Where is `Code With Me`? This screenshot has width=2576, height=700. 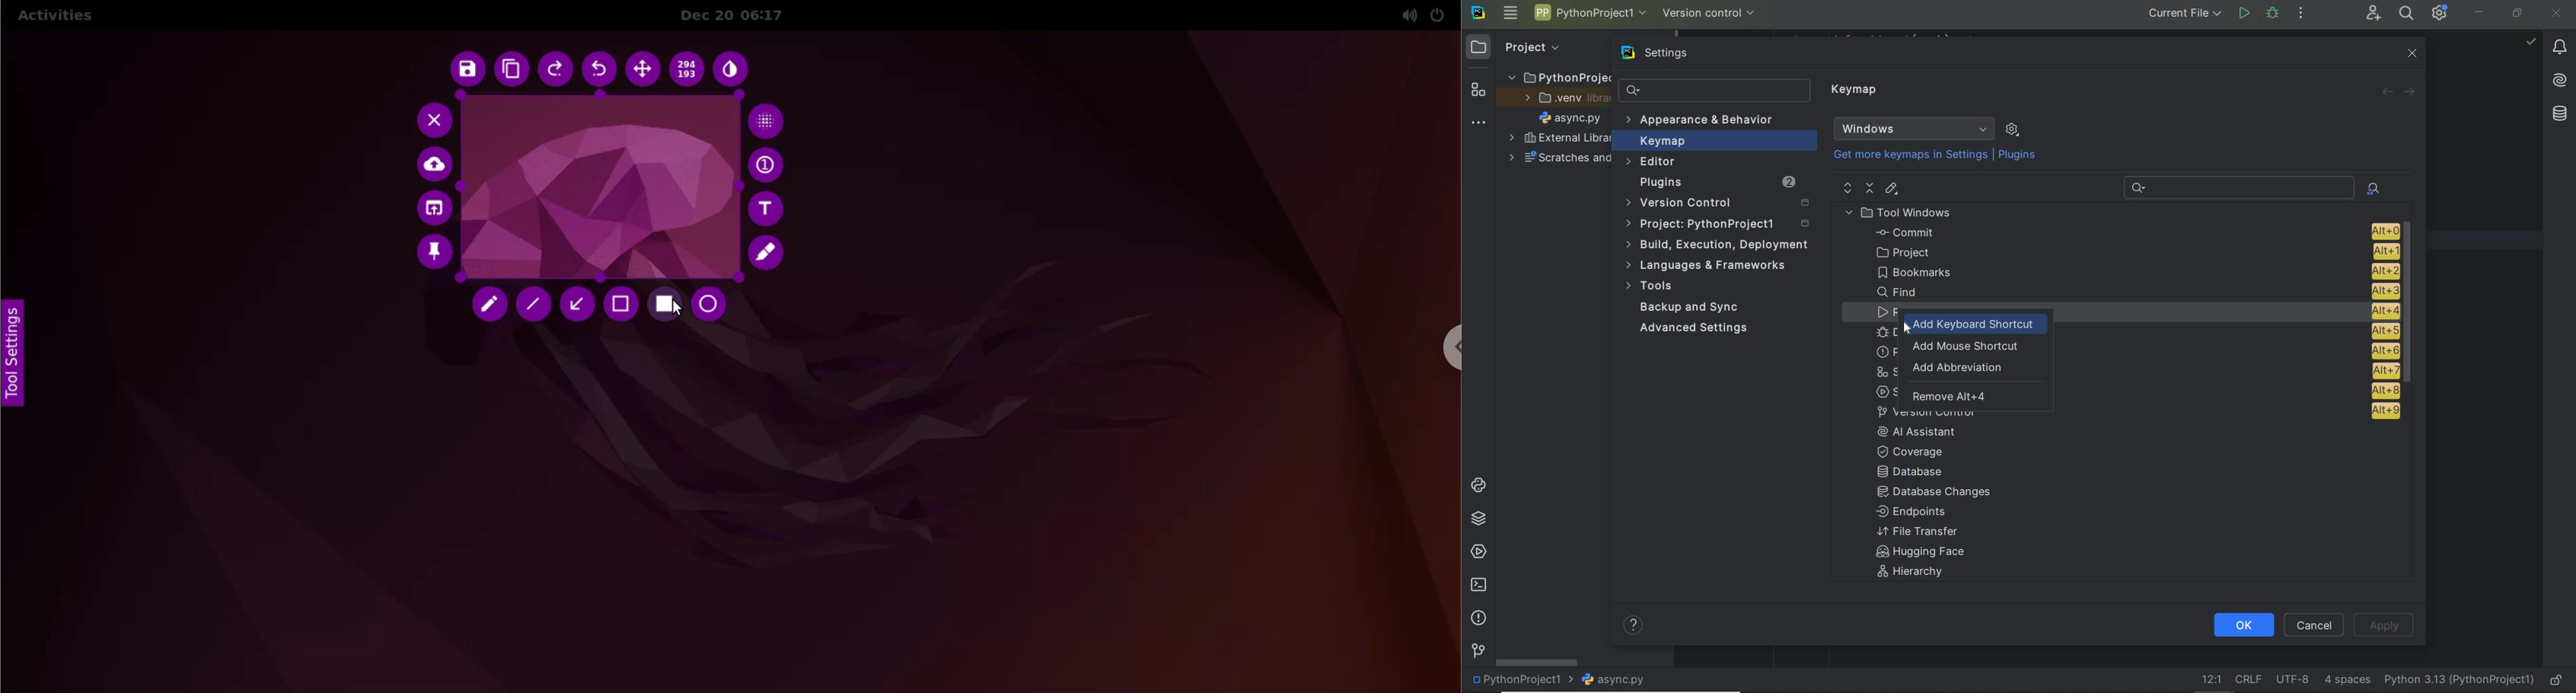 Code With Me is located at coordinates (2373, 13).